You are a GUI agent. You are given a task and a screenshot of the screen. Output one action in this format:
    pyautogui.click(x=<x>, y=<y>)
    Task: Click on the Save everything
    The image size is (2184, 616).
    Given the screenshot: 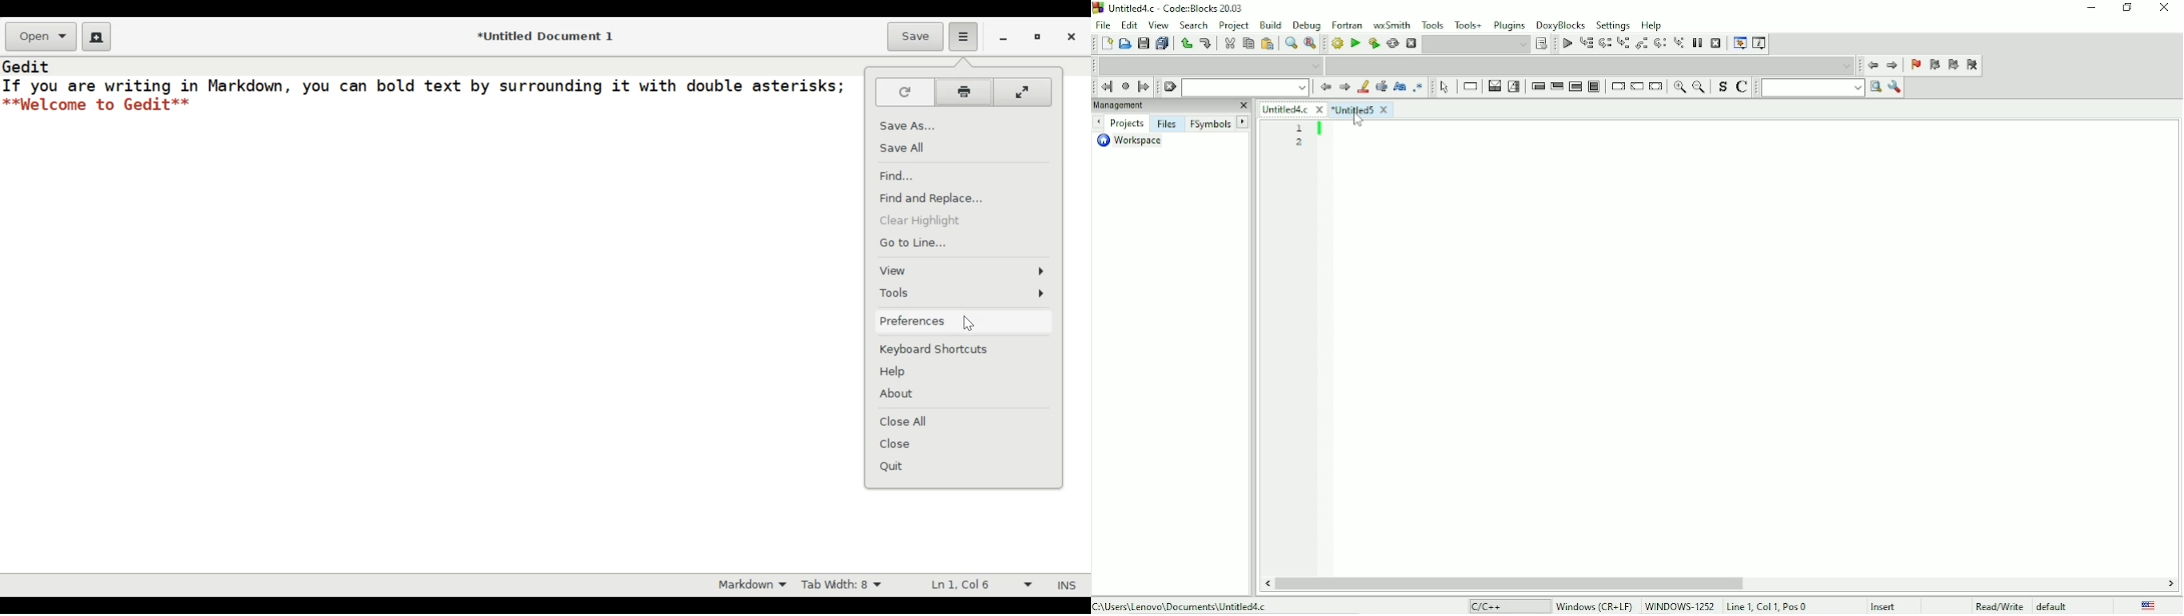 What is the action you would take?
    pyautogui.click(x=1162, y=43)
    